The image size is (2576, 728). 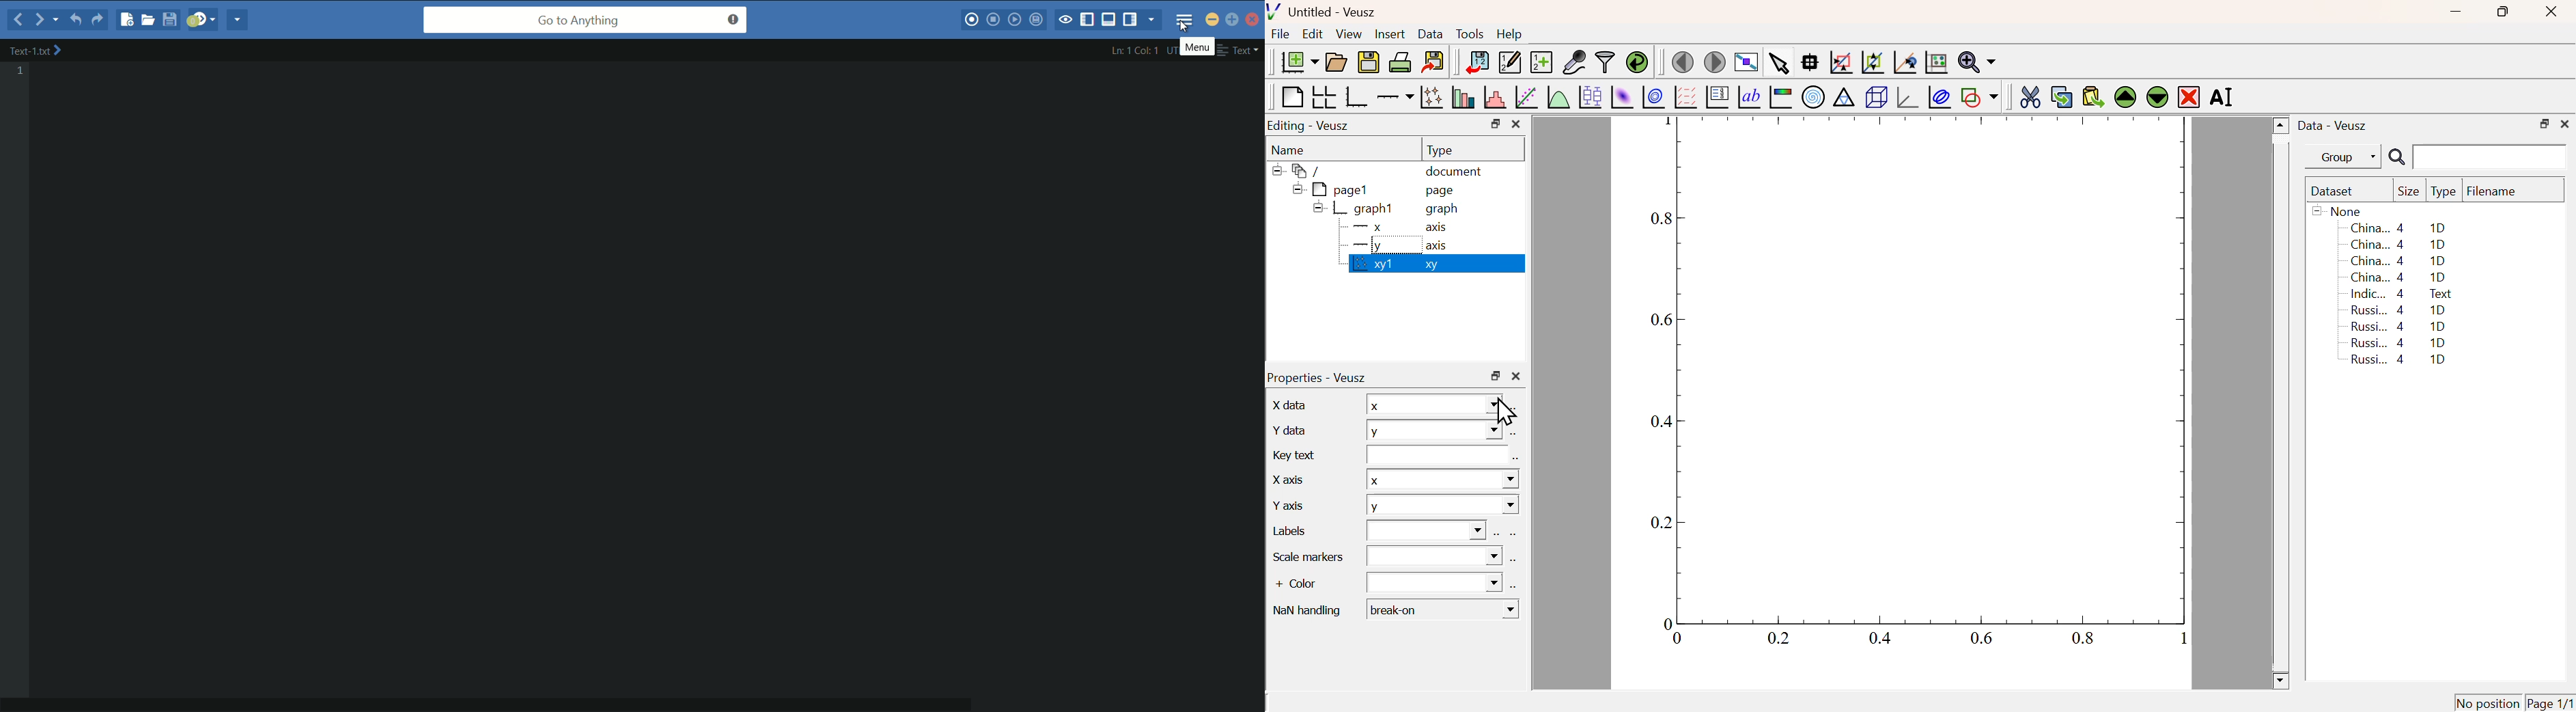 What do you see at coordinates (2224, 96) in the screenshot?
I see `Rename` at bounding box center [2224, 96].